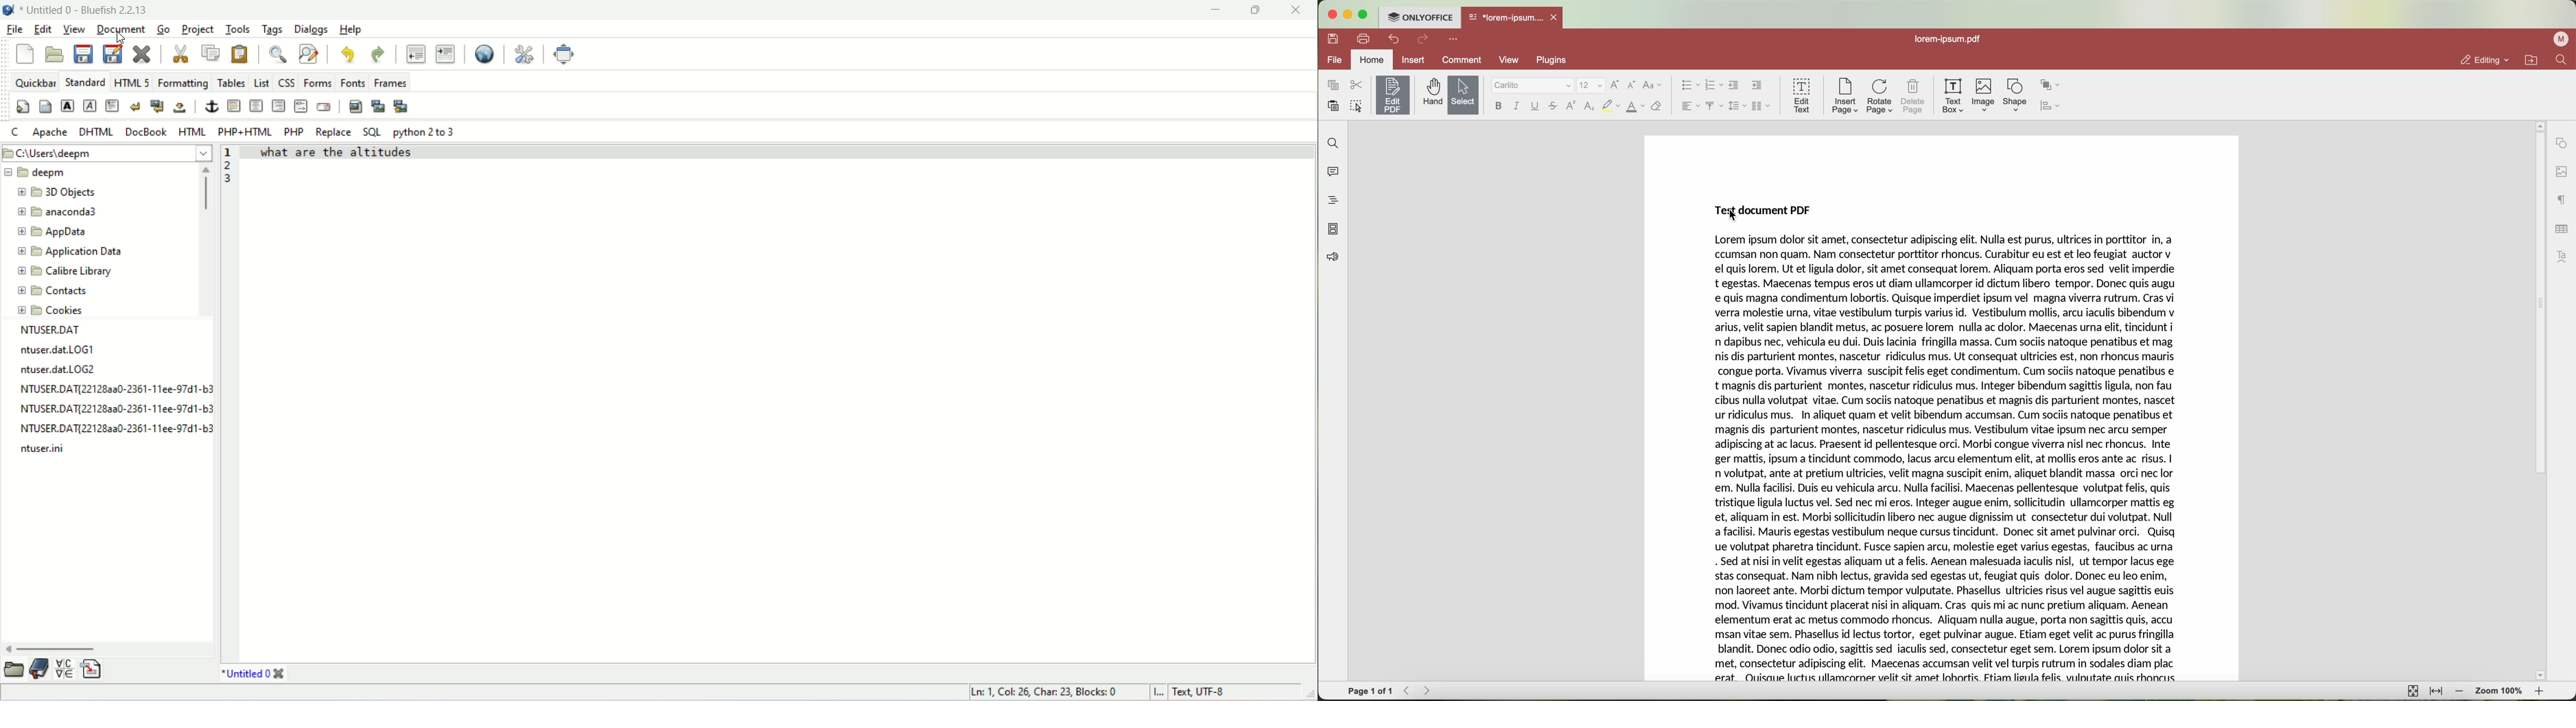 Image resolution: width=2576 pixels, height=728 pixels. What do you see at coordinates (1555, 107) in the screenshot?
I see `strikeout` at bounding box center [1555, 107].